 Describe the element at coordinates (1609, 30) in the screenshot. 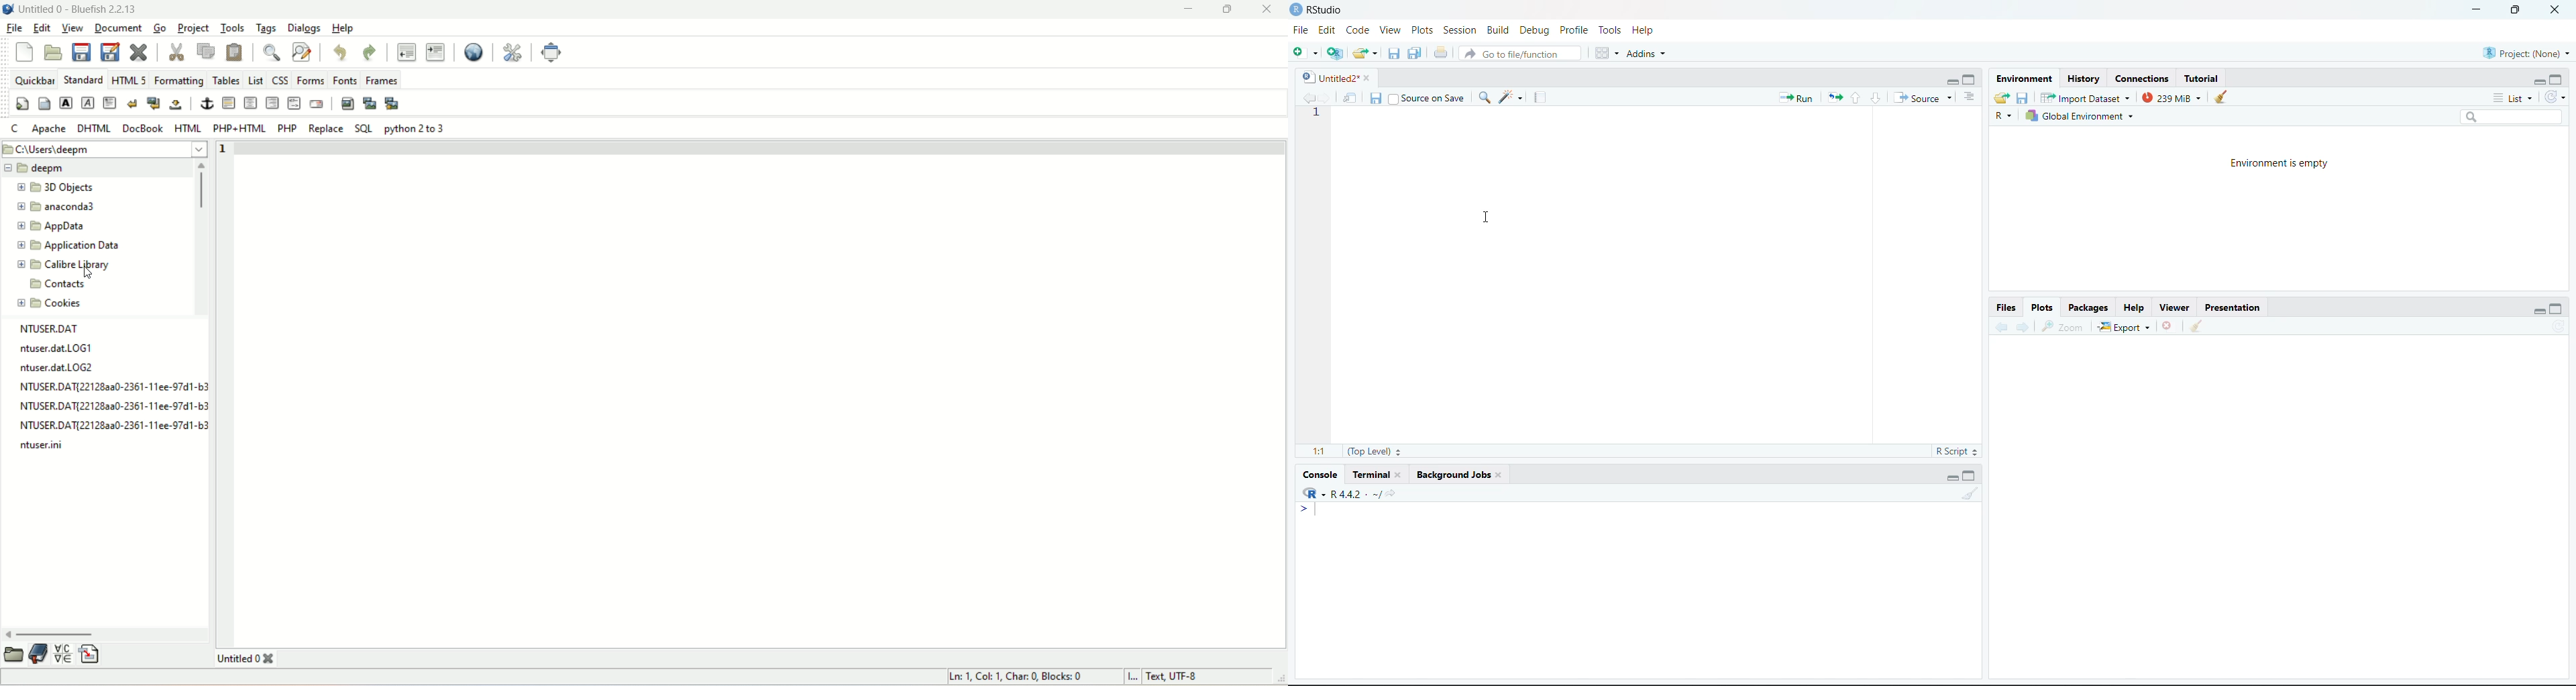

I see `Tools` at that location.